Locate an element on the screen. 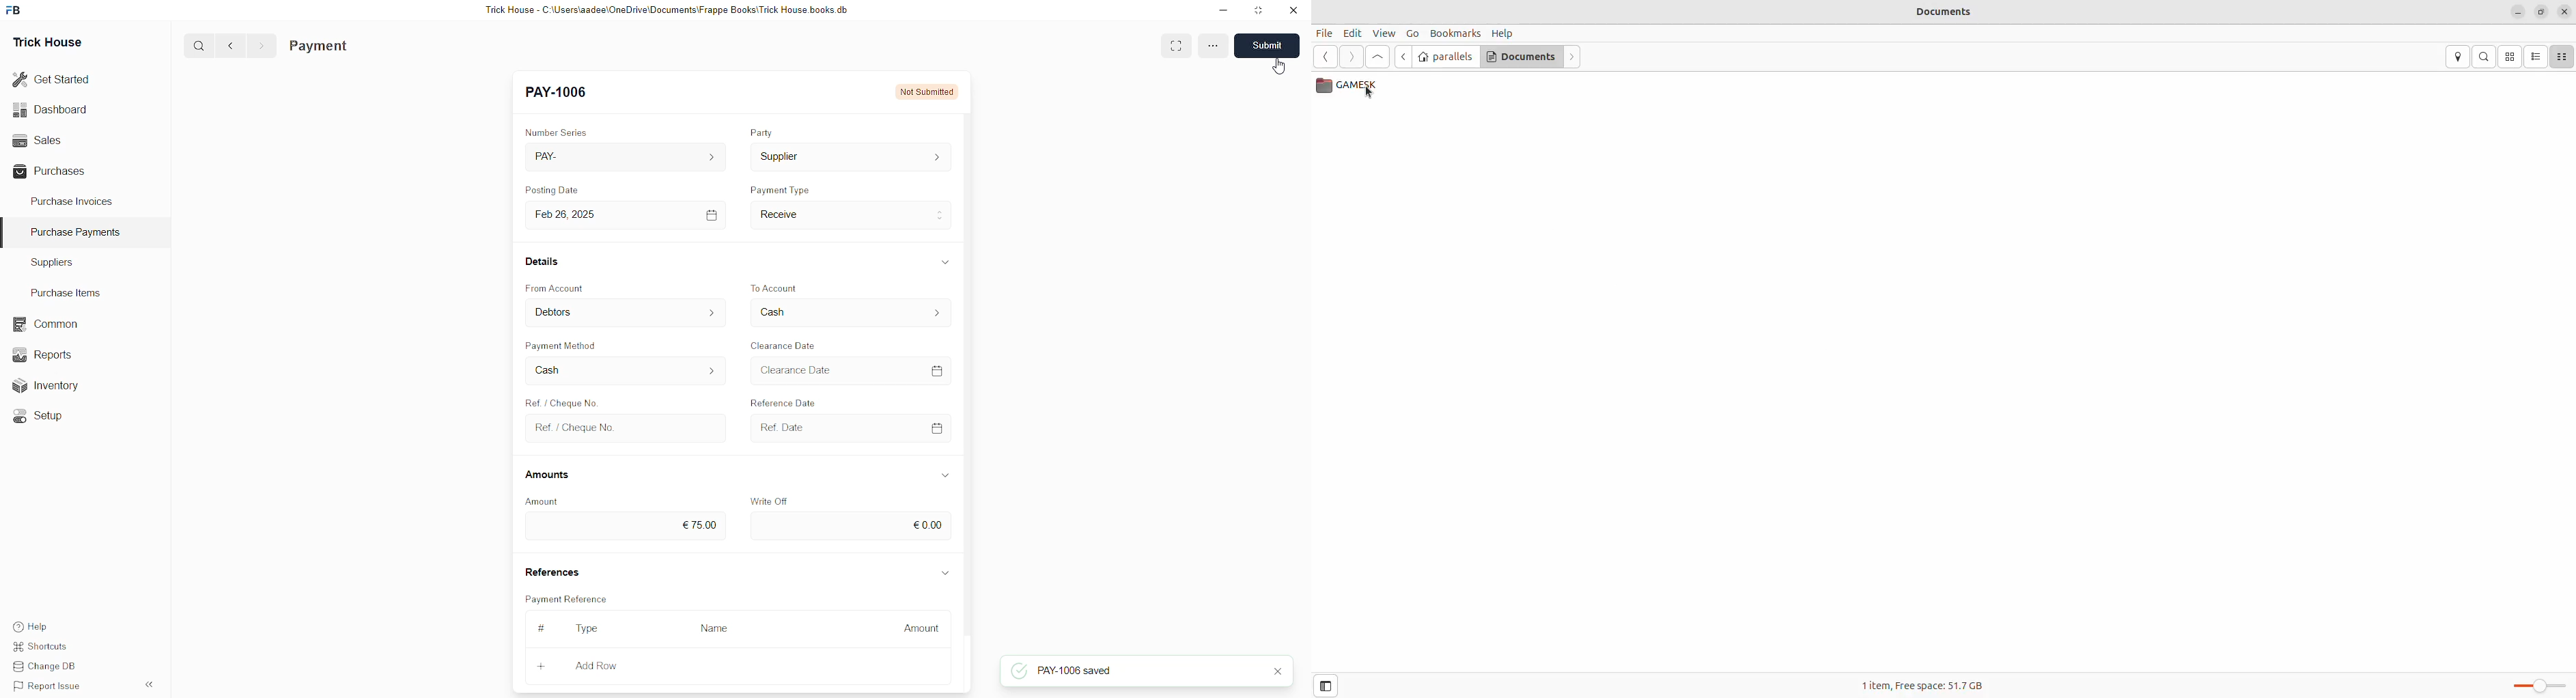 This screenshot has height=700, width=2576. Party is located at coordinates (763, 133).